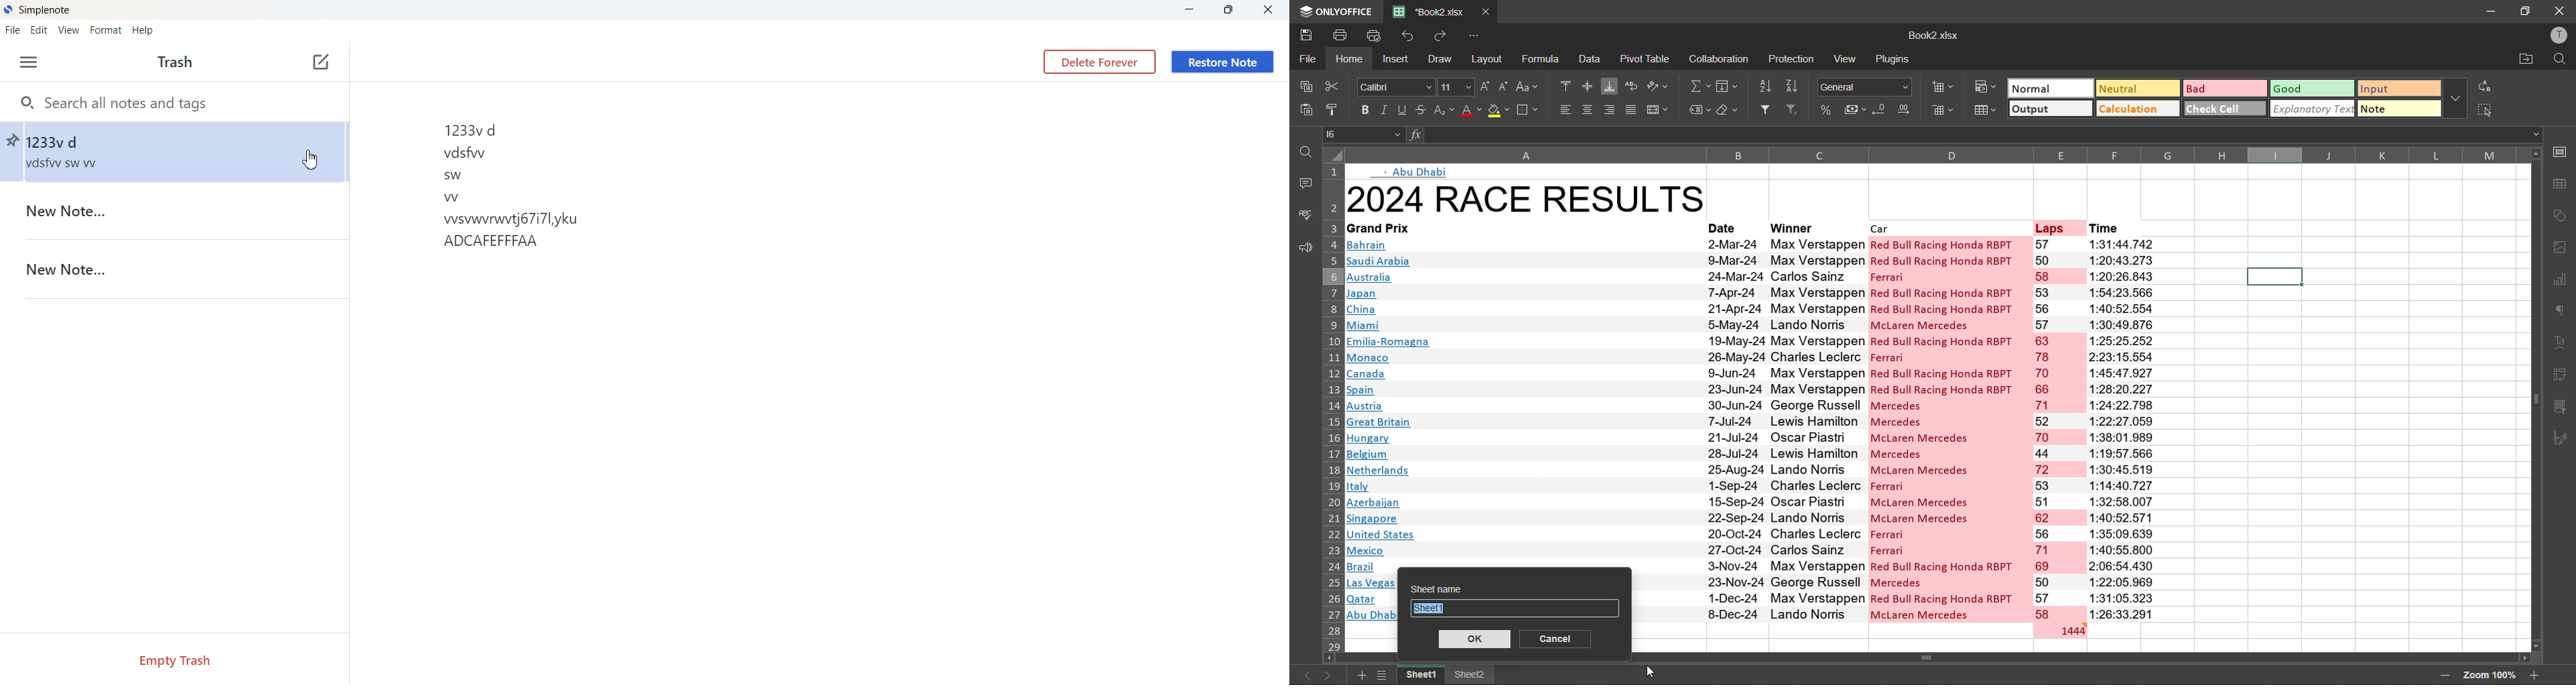 This screenshot has height=700, width=2576. I want to click on filter, so click(1767, 110).